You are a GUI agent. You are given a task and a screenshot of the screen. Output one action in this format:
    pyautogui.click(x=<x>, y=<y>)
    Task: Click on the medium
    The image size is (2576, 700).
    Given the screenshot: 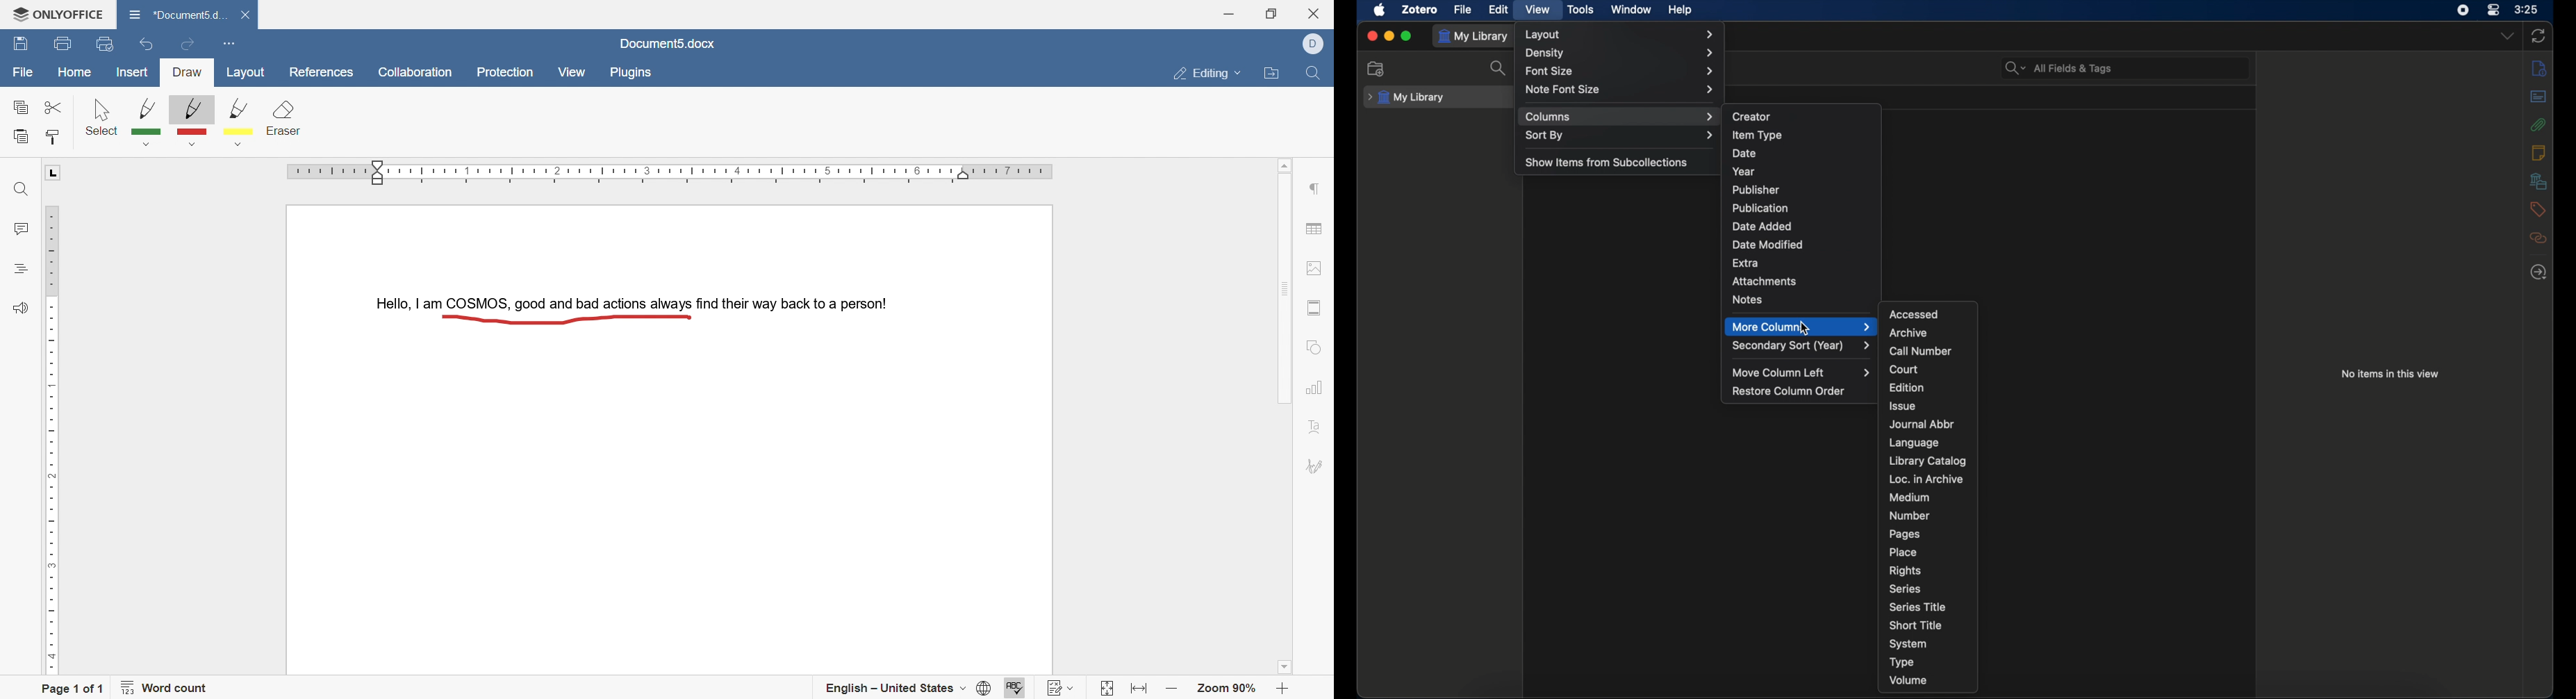 What is the action you would take?
    pyautogui.click(x=1910, y=498)
    